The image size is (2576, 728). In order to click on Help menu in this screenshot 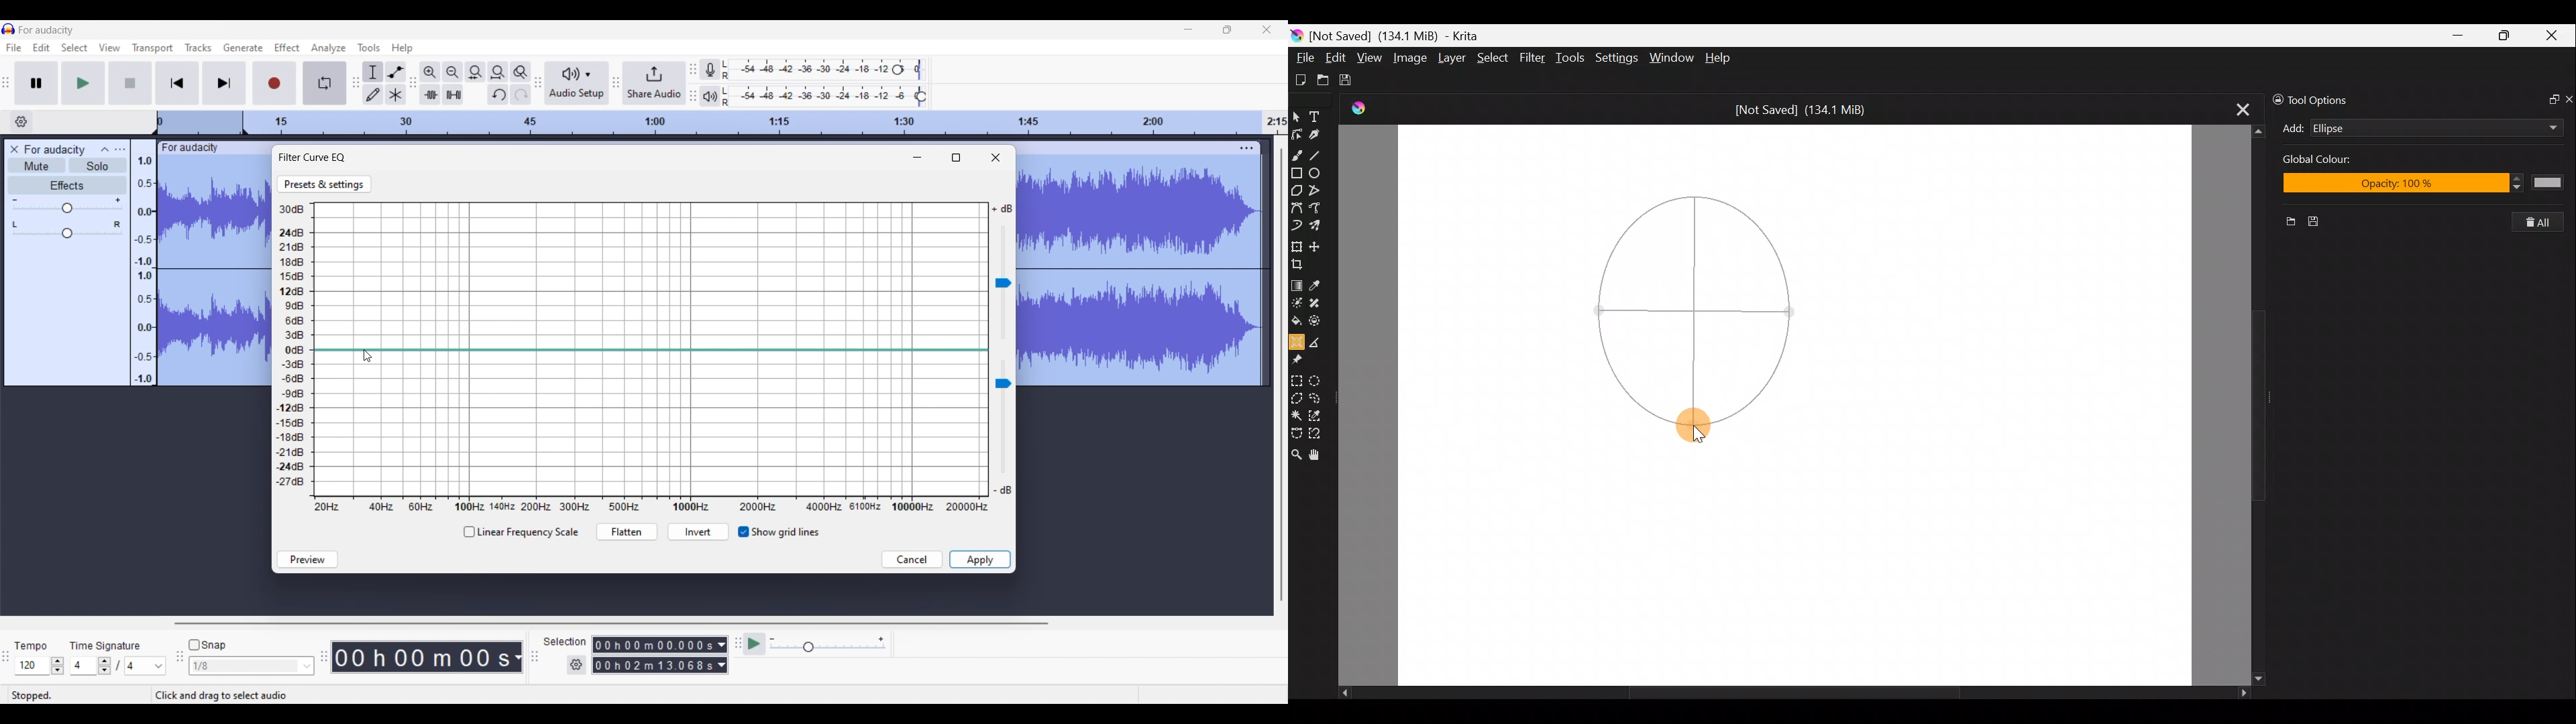, I will do `click(402, 48)`.